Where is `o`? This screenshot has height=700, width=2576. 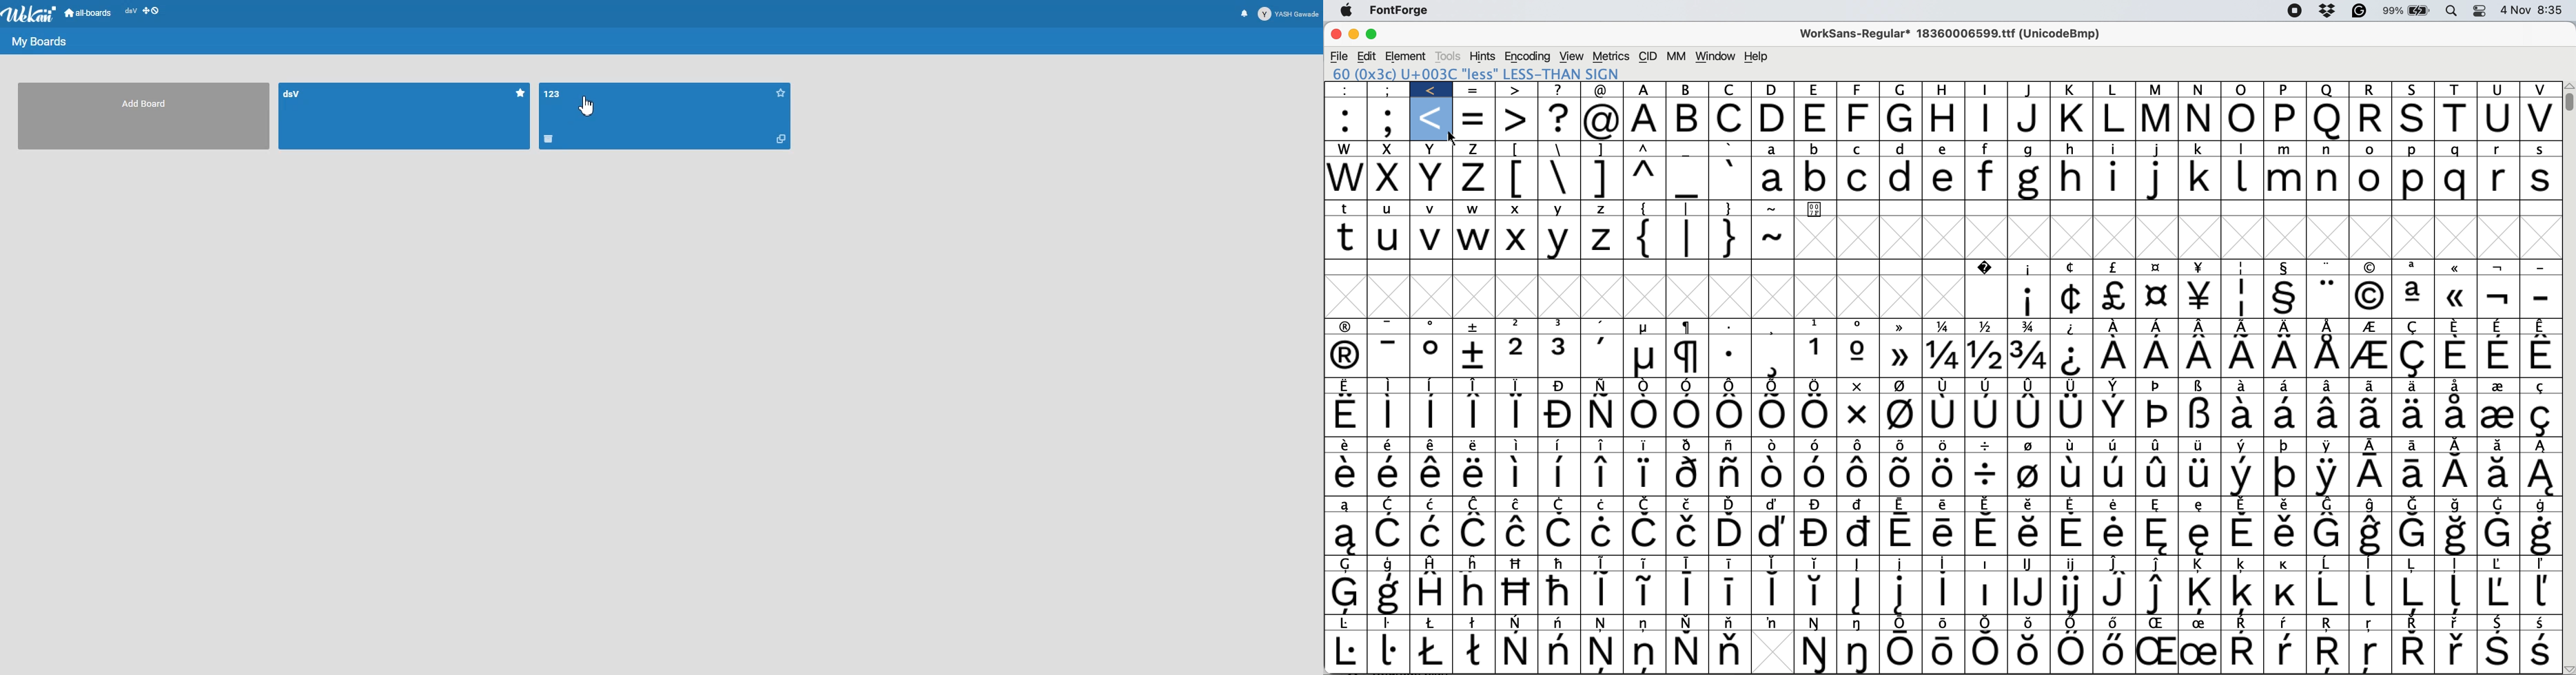 o is located at coordinates (2370, 150).